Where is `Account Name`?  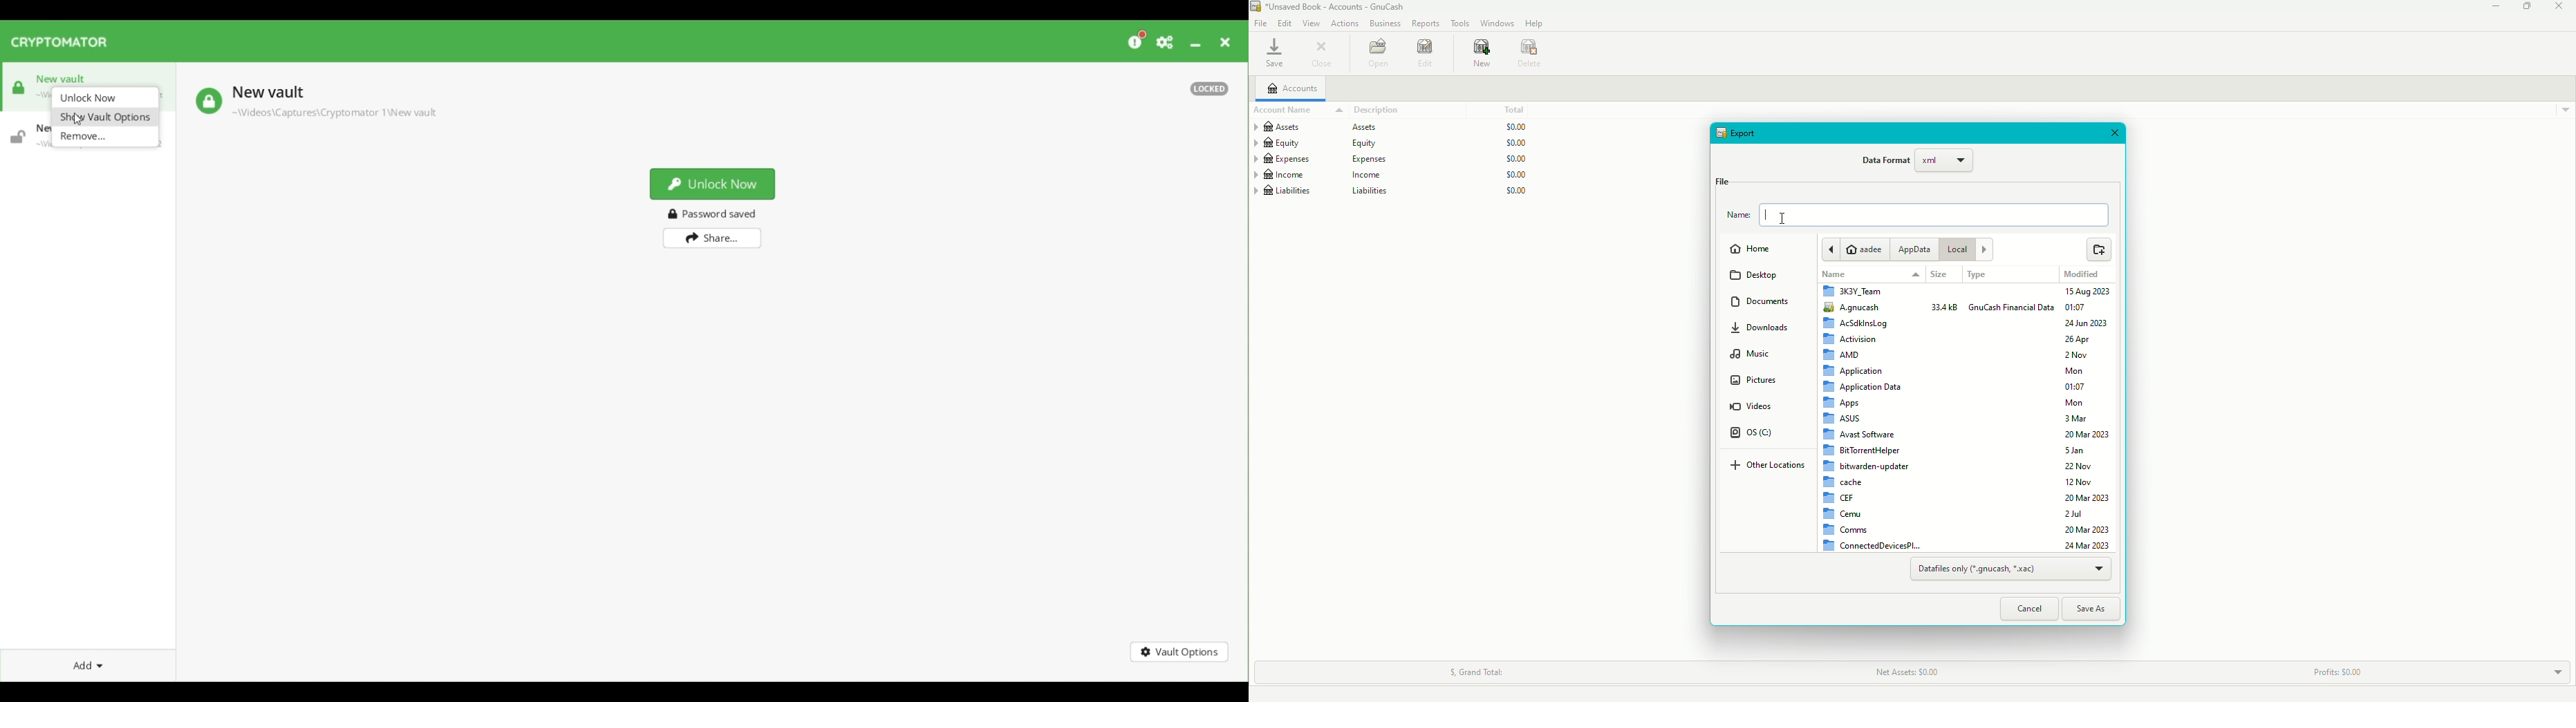 Account Name is located at coordinates (1282, 111).